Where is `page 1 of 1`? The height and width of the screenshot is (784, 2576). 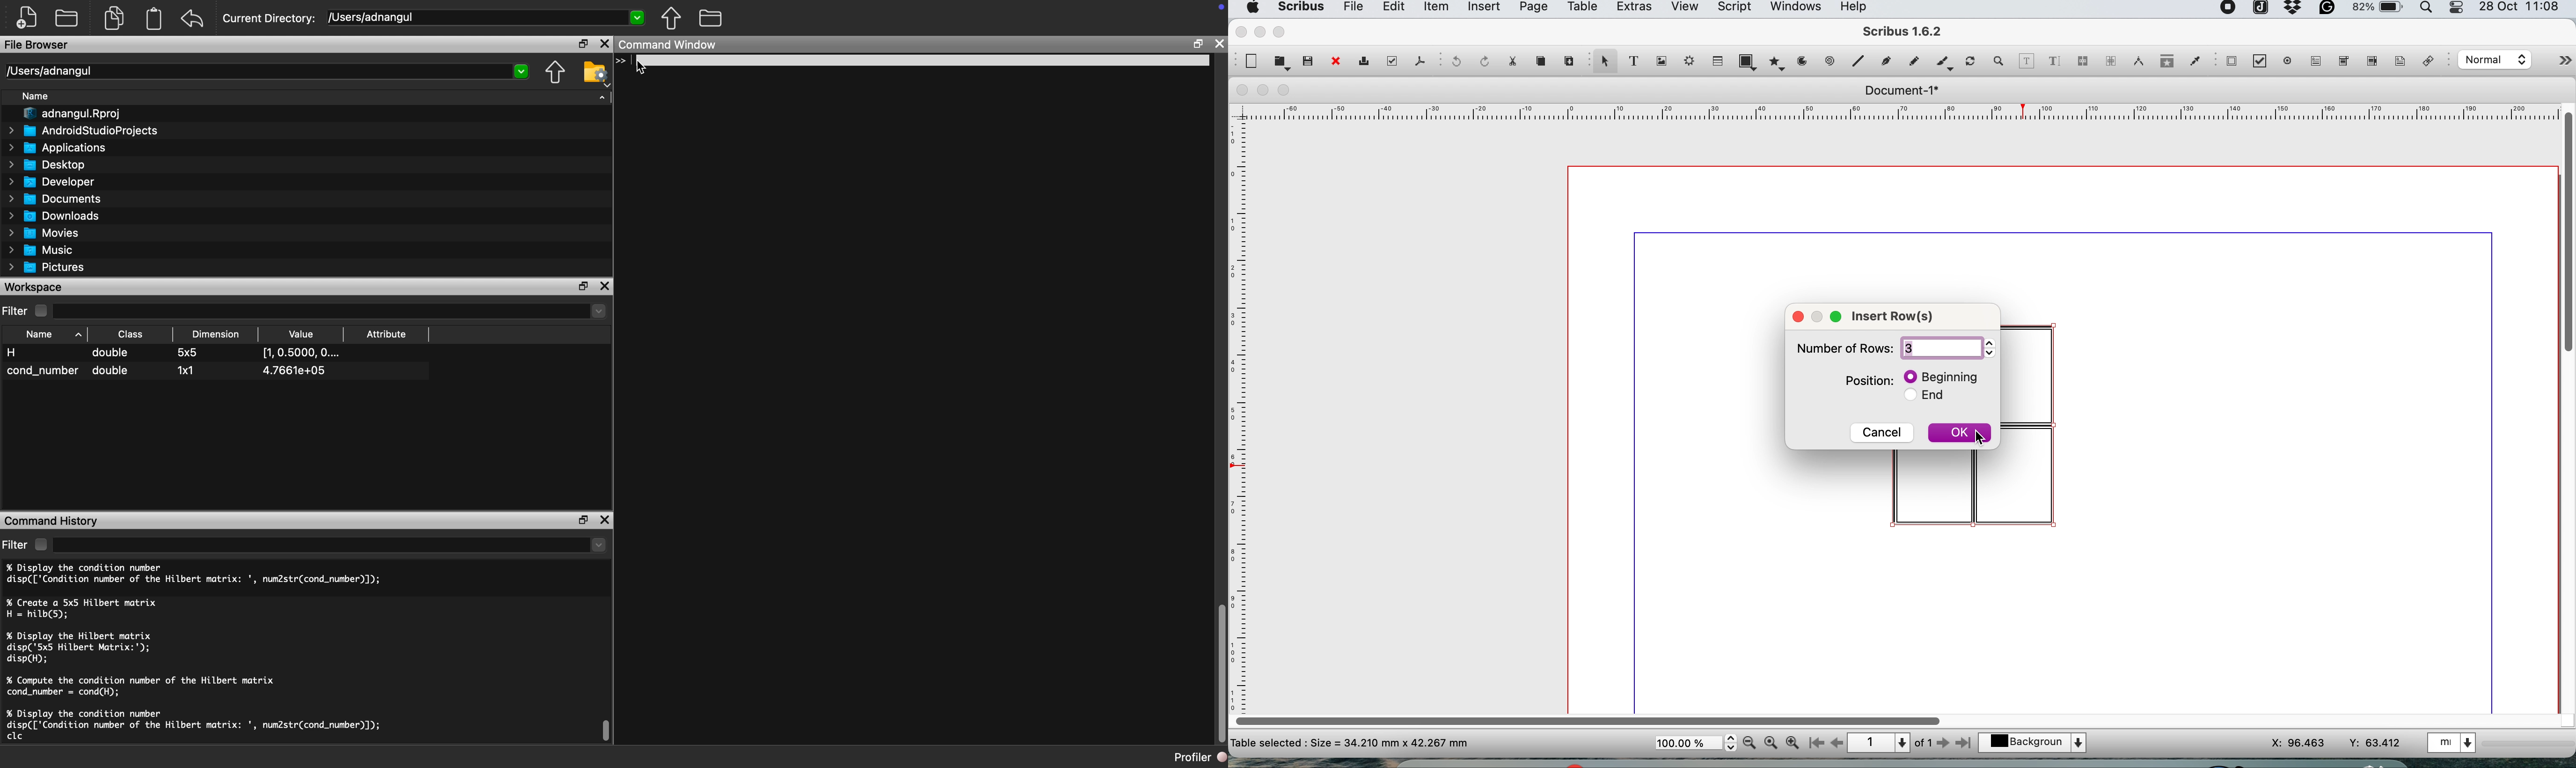
page 1 of 1 is located at coordinates (1889, 743).